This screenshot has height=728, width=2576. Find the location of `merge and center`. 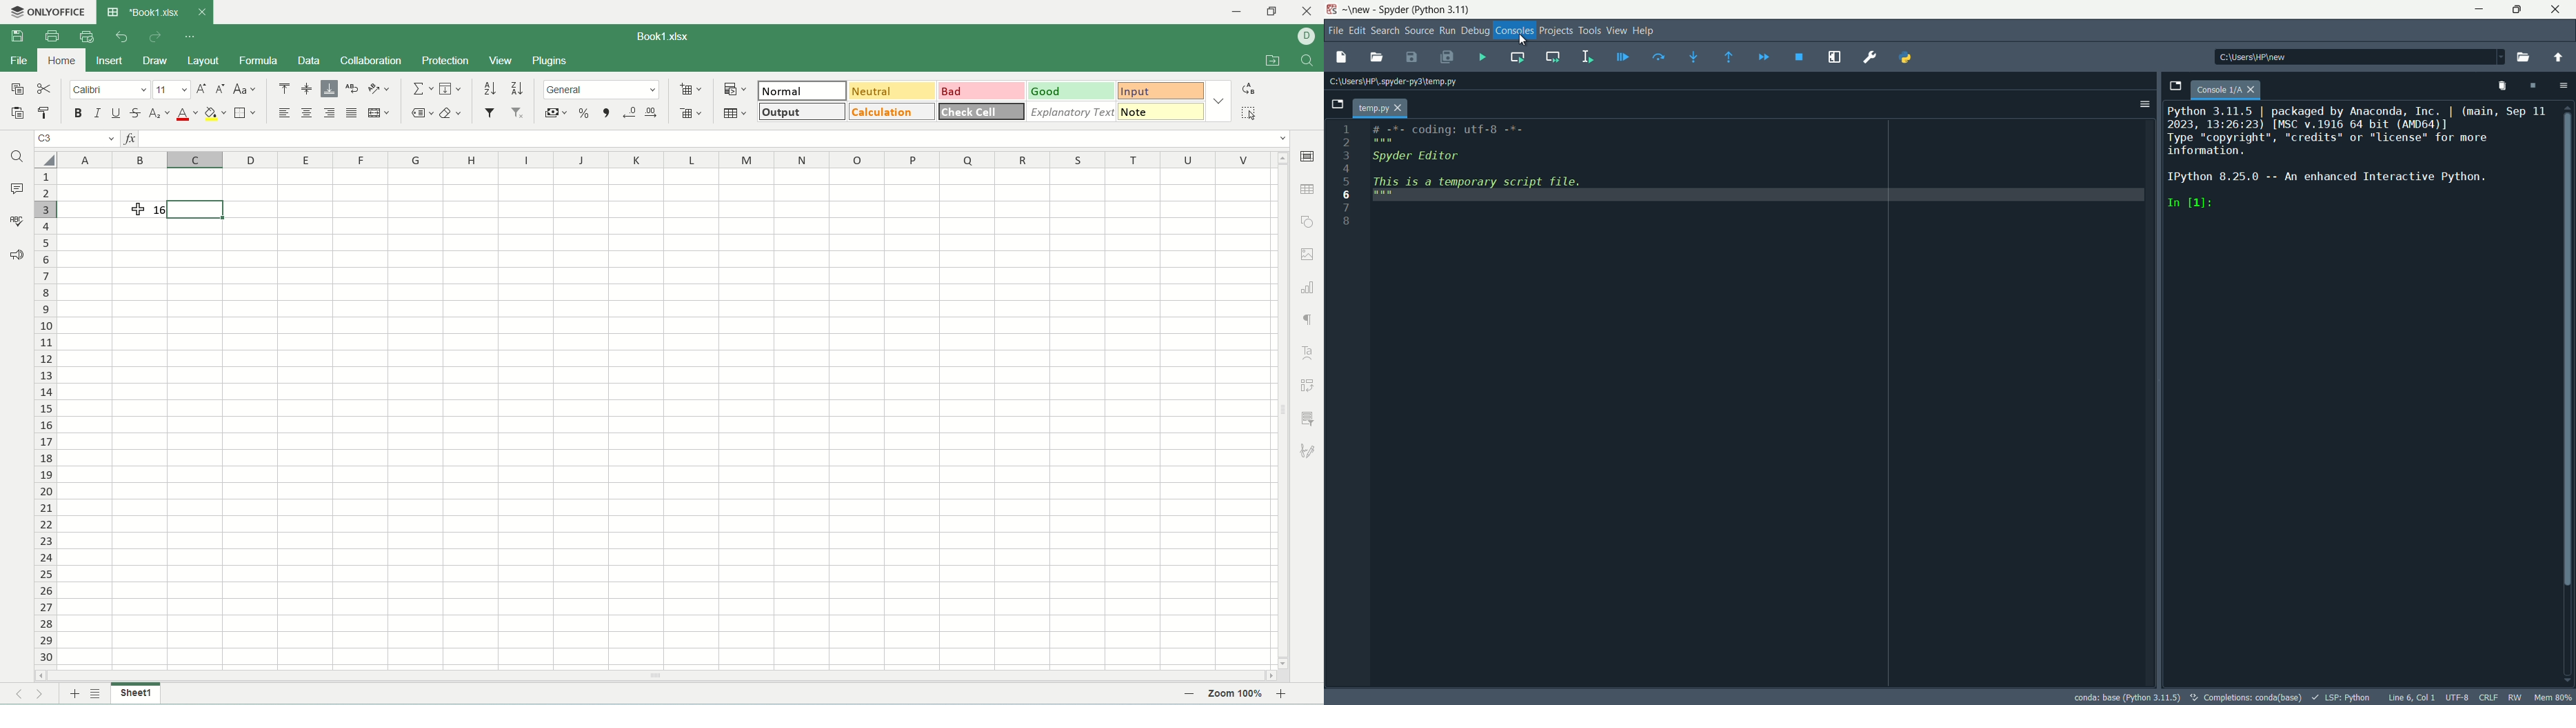

merge and center is located at coordinates (378, 113).